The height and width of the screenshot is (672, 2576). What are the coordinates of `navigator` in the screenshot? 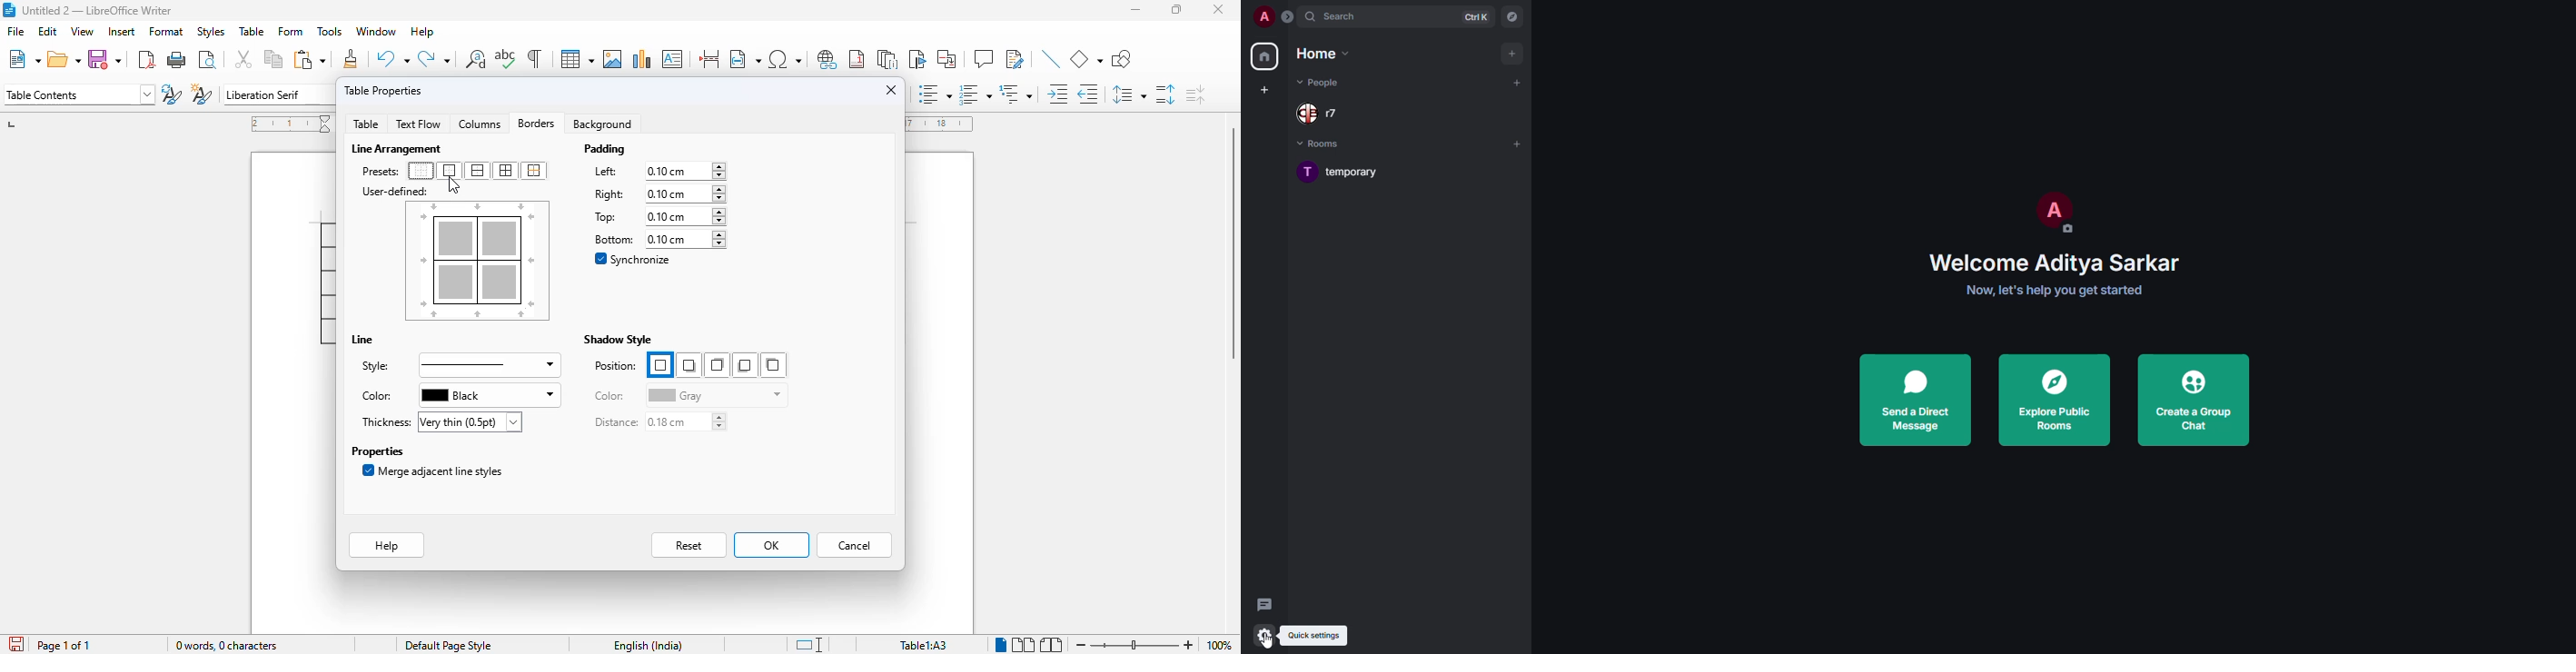 It's located at (1512, 18).